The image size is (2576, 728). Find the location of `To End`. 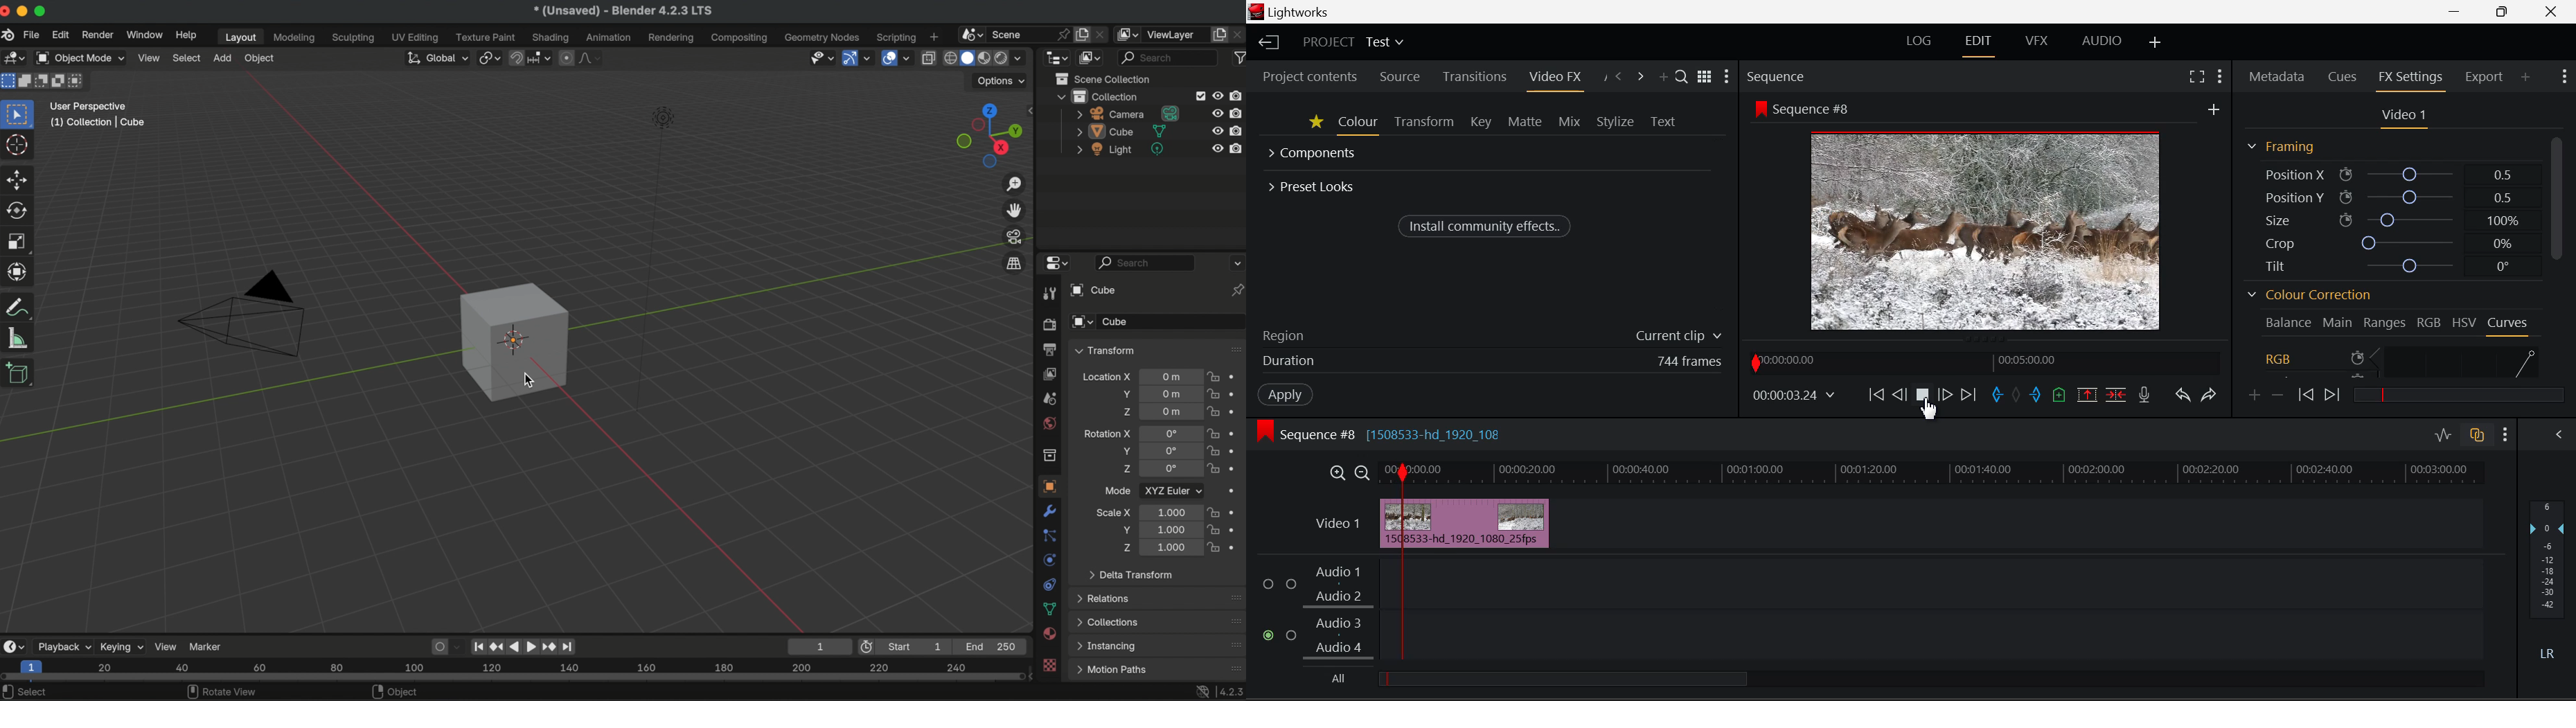

To End is located at coordinates (1971, 395).